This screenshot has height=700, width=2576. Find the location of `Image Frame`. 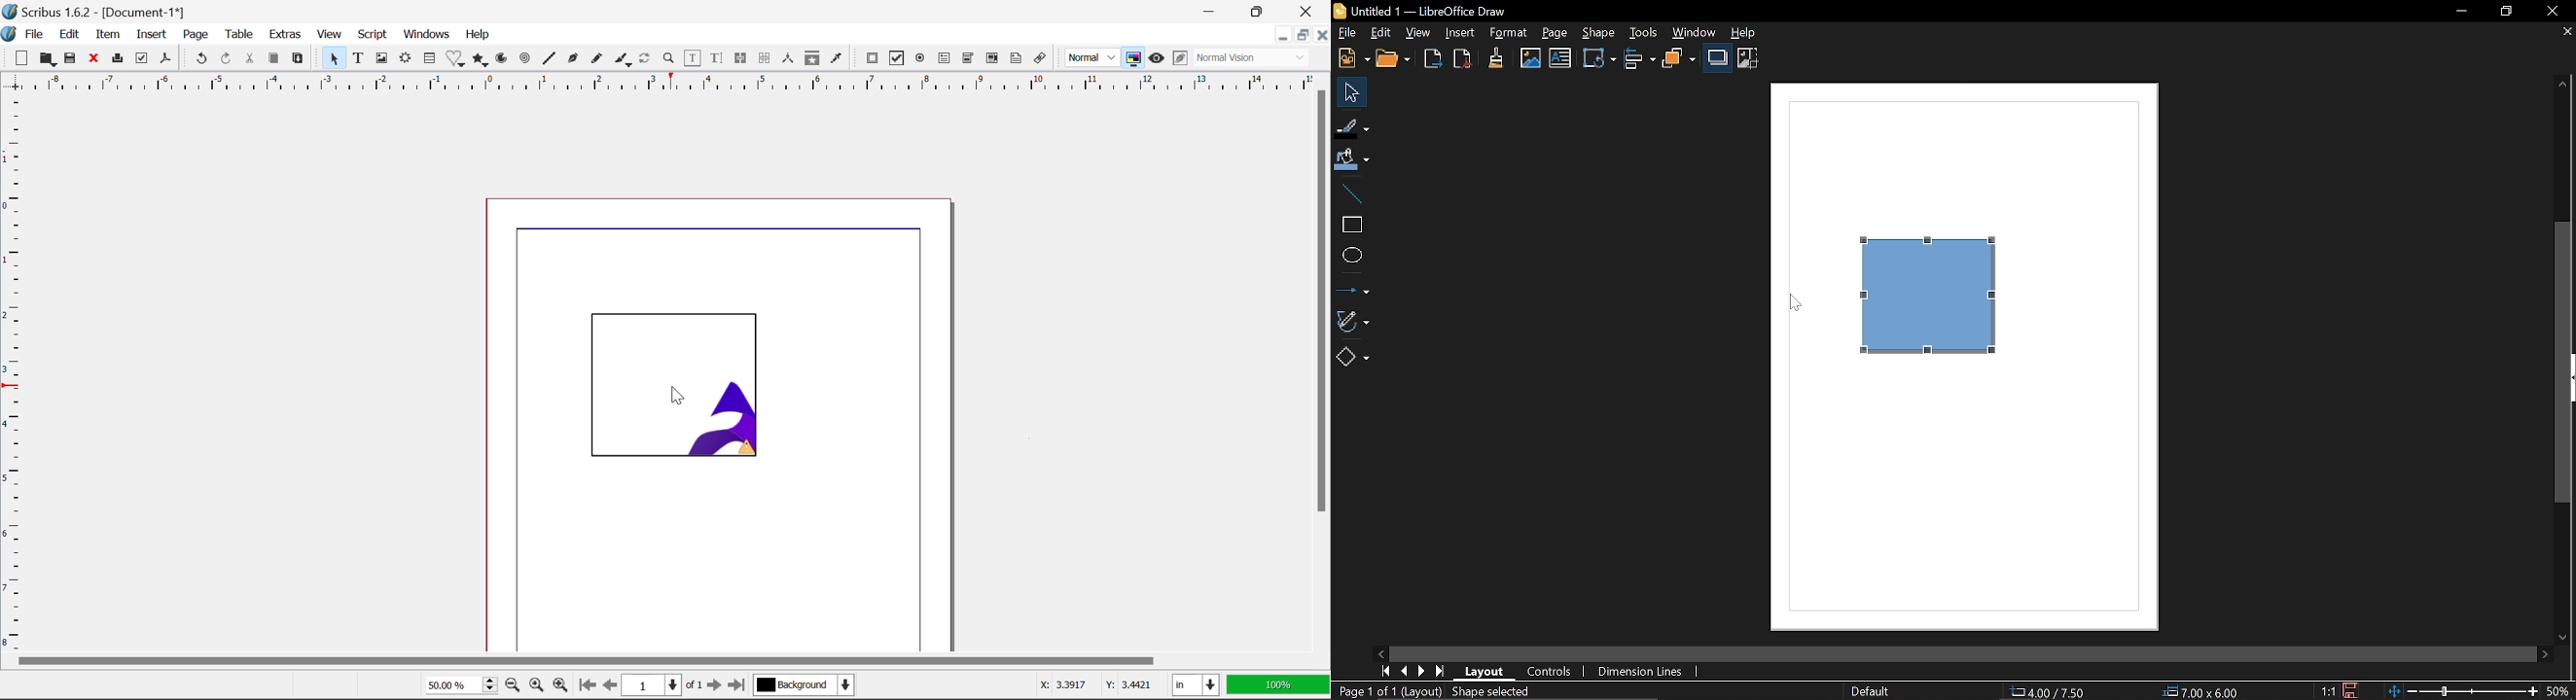

Image Frame is located at coordinates (684, 387).